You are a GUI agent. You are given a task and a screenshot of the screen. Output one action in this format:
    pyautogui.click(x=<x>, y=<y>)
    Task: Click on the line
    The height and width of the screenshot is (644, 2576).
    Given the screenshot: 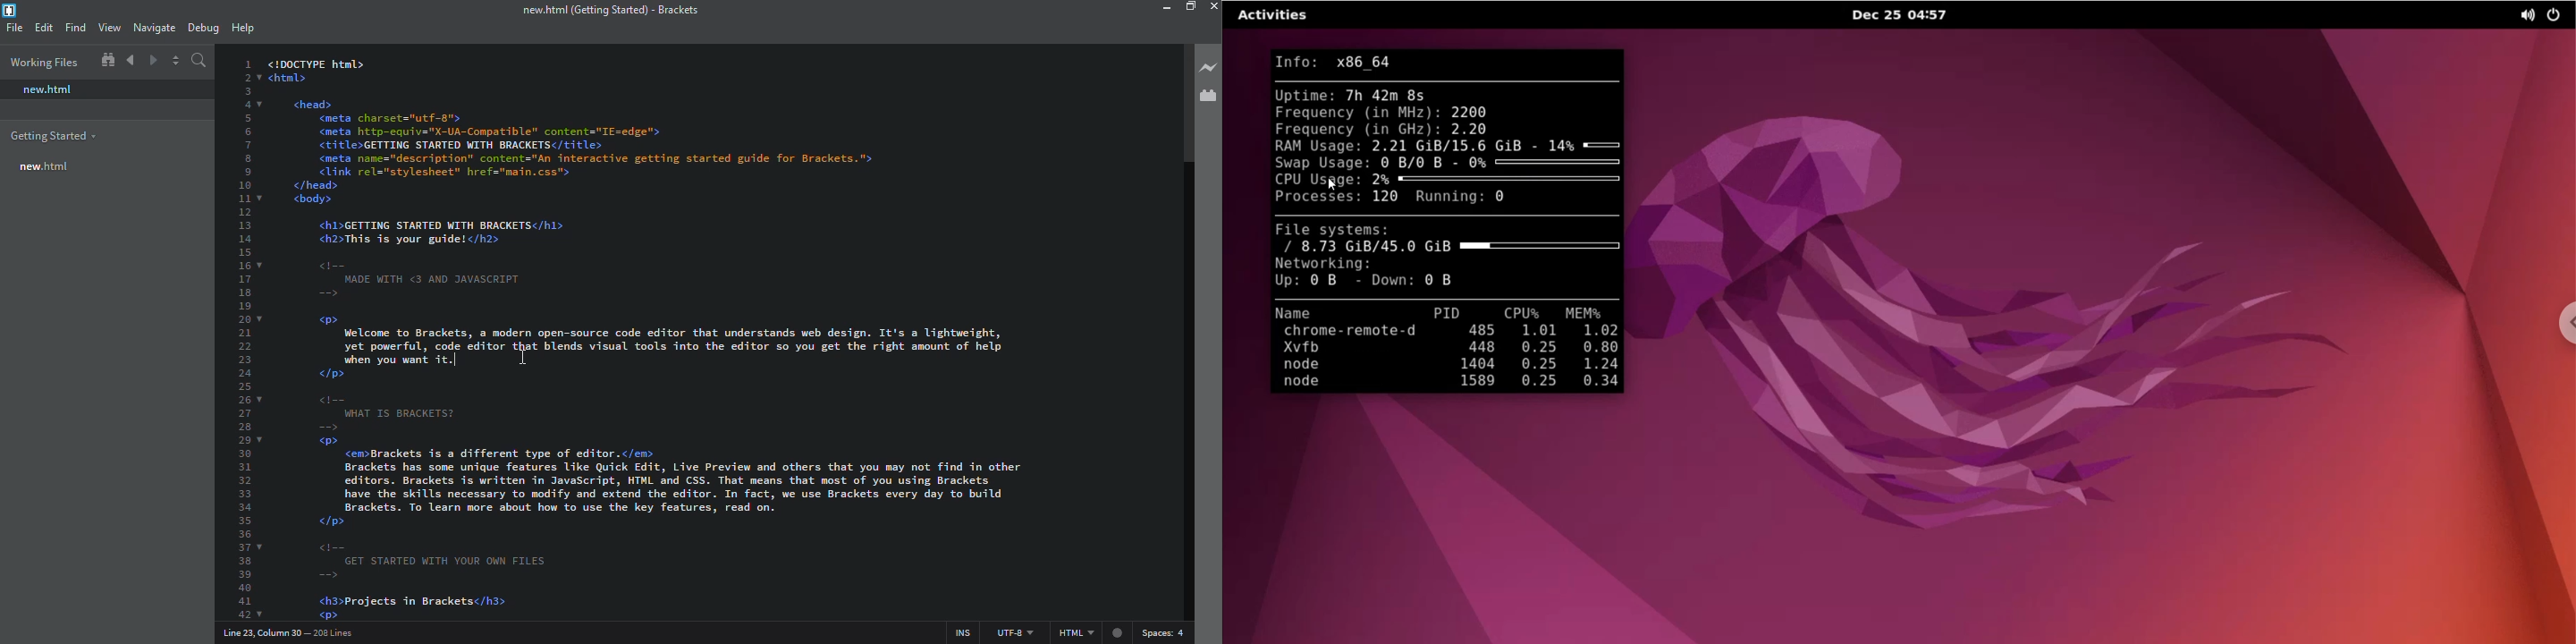 What is the action you would take?
    pyautogui.click(x=291, y=632)
    